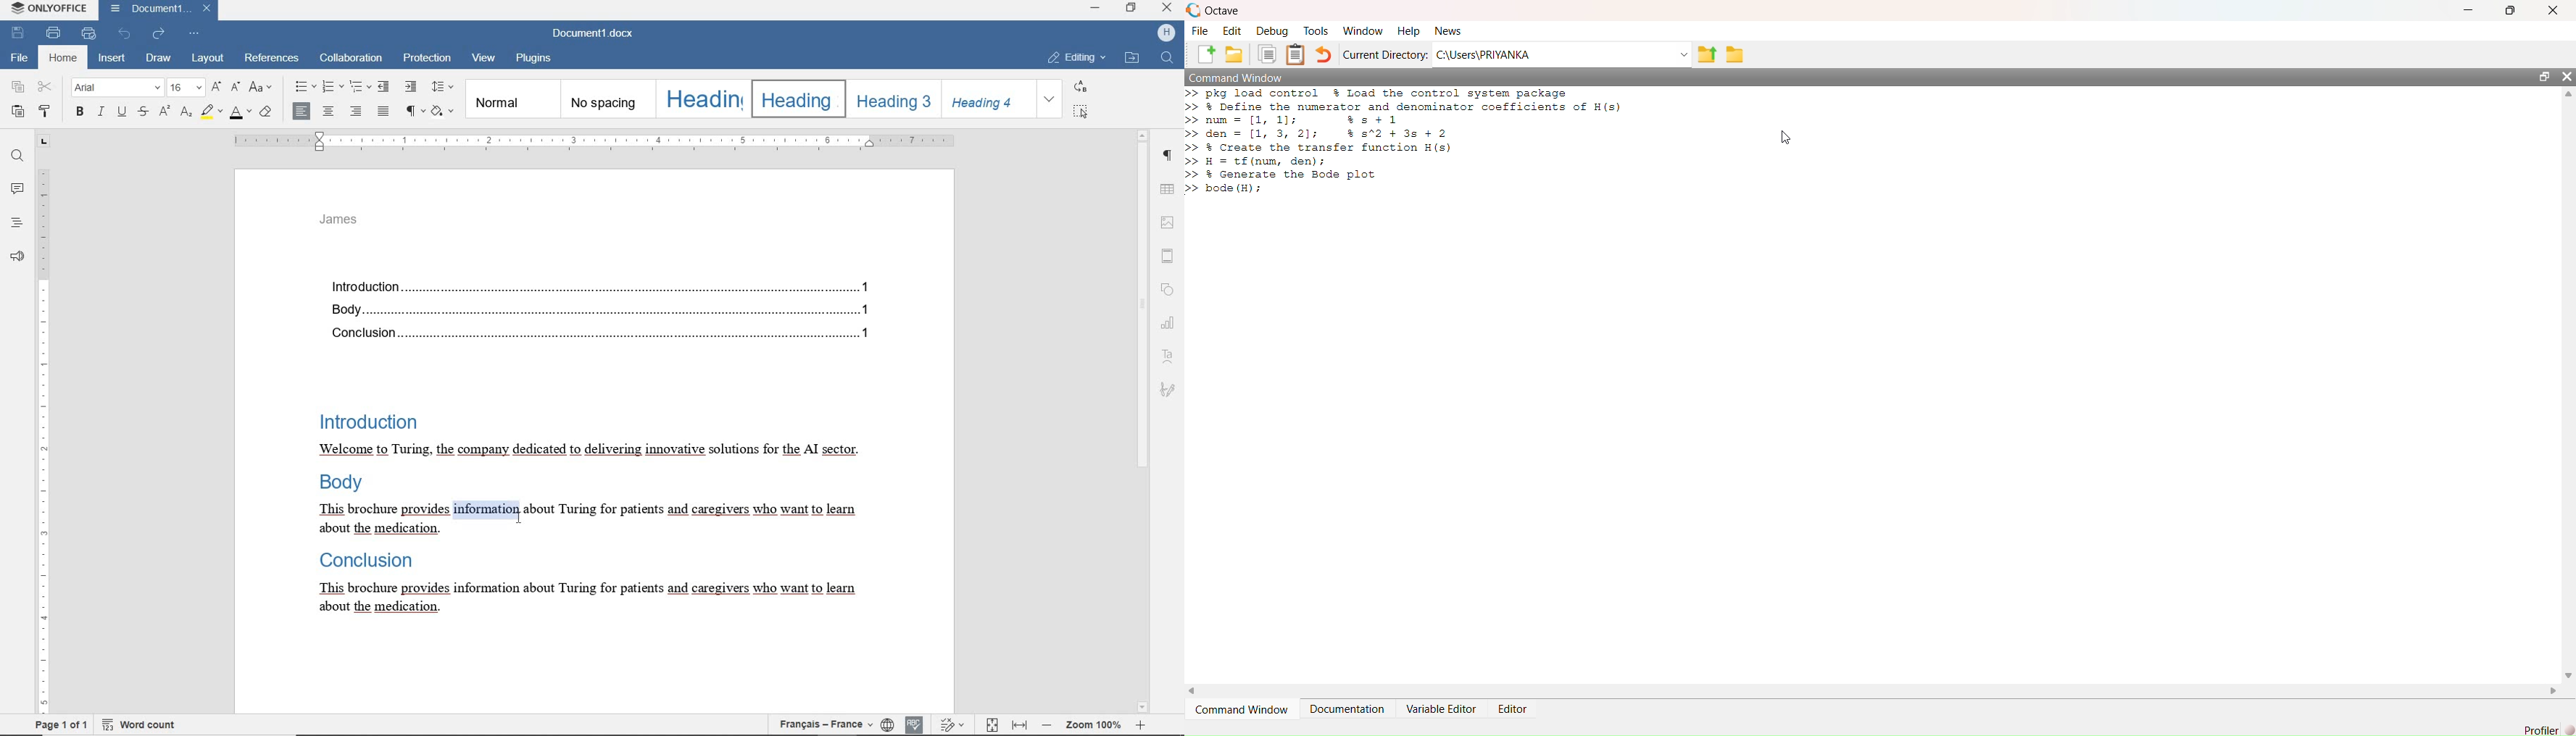  What do you see at coordinates (1272, 30) in the screenshot?
I see `Debug` at bounding box center [1272, 30].